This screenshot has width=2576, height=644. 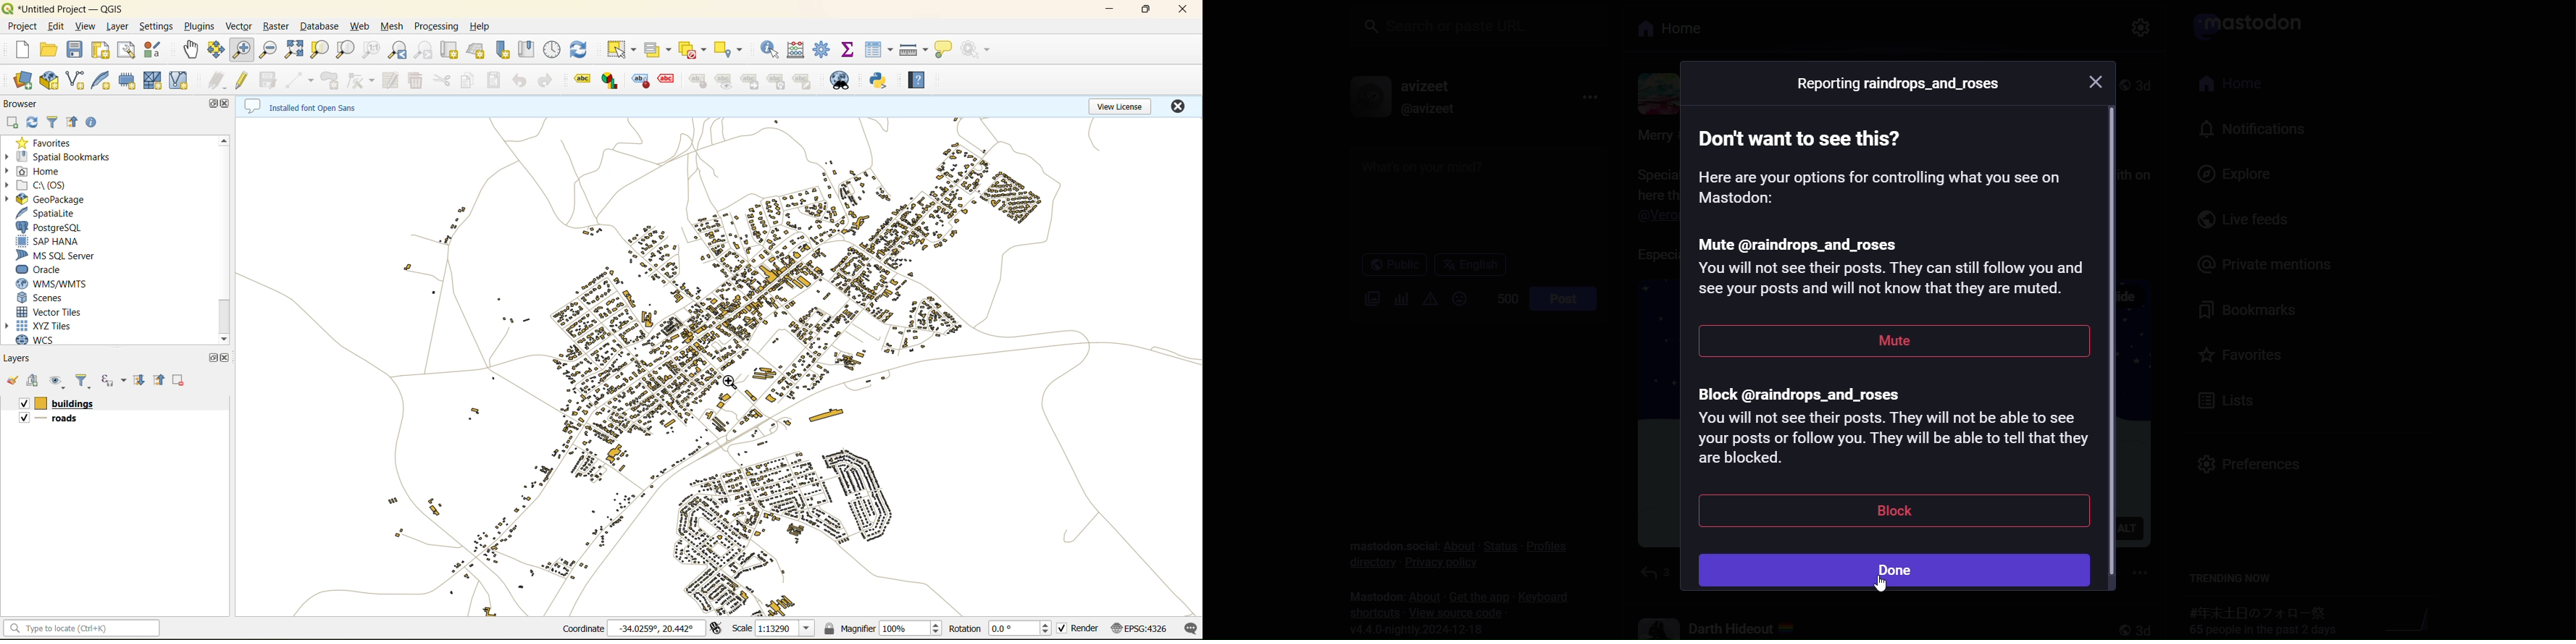 I want to click on cursor, so click(x=1889, y=582).